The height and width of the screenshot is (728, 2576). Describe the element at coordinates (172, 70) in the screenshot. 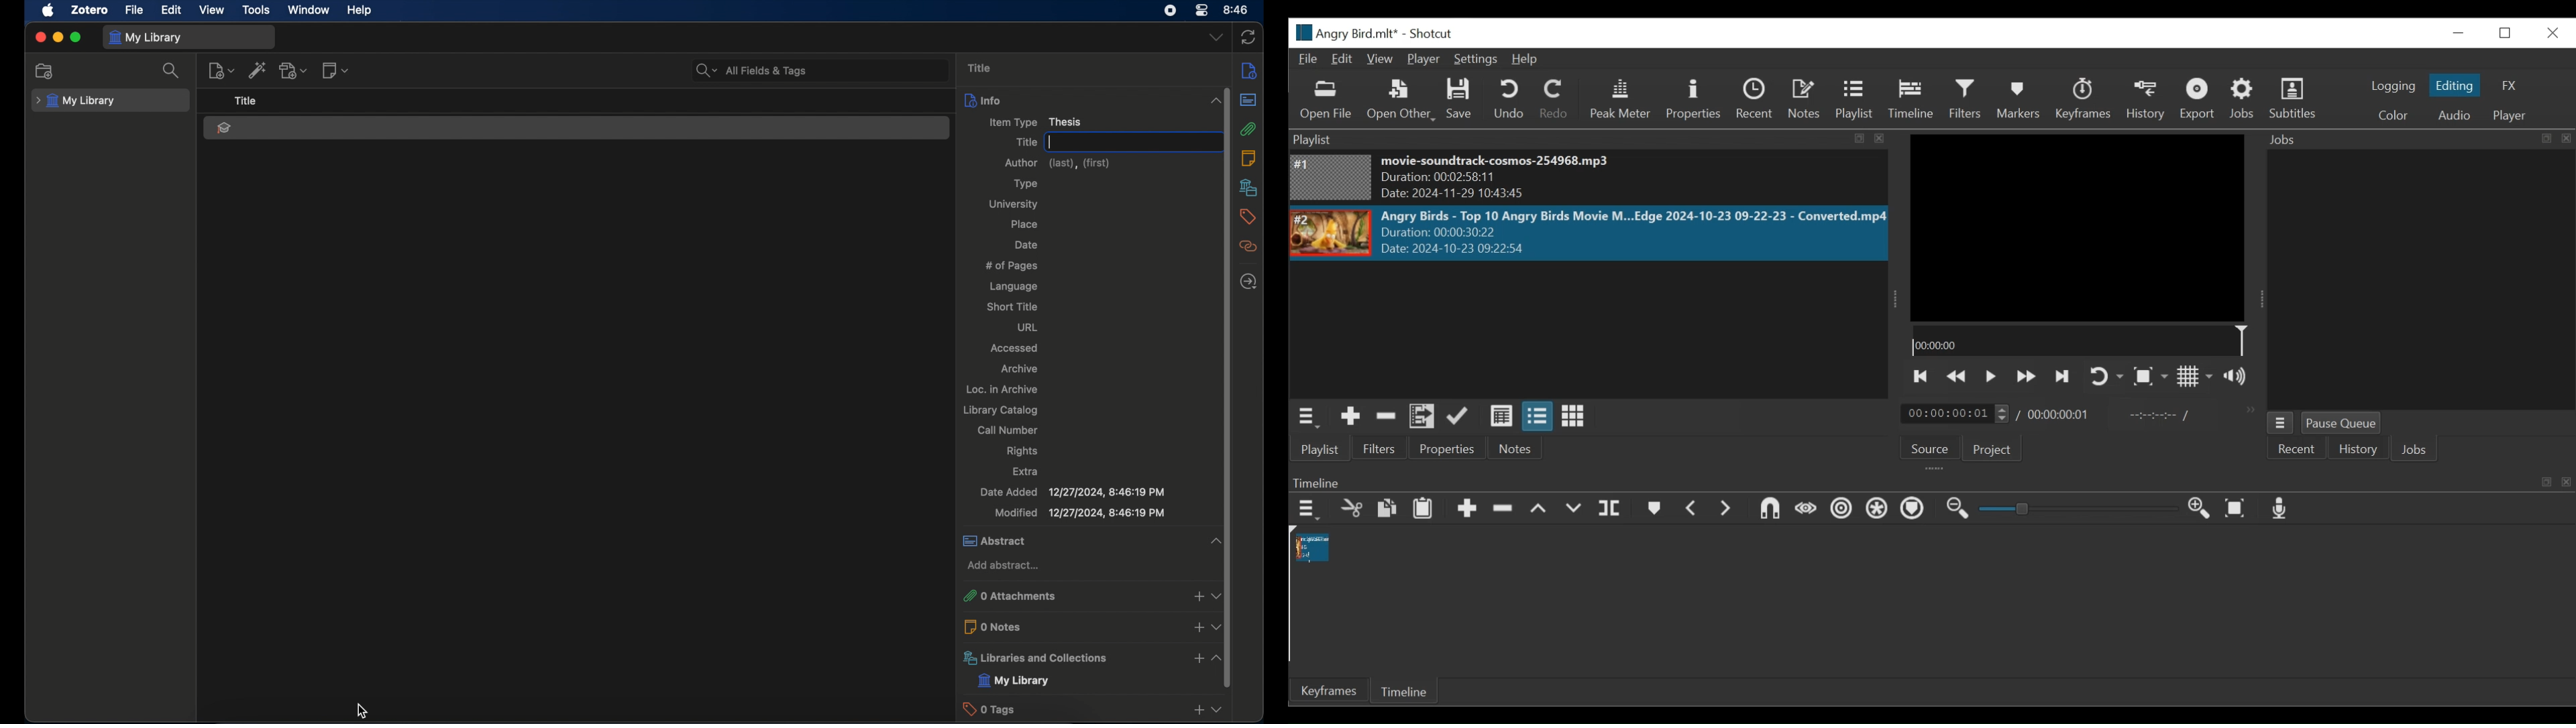

I see `search` at that location.